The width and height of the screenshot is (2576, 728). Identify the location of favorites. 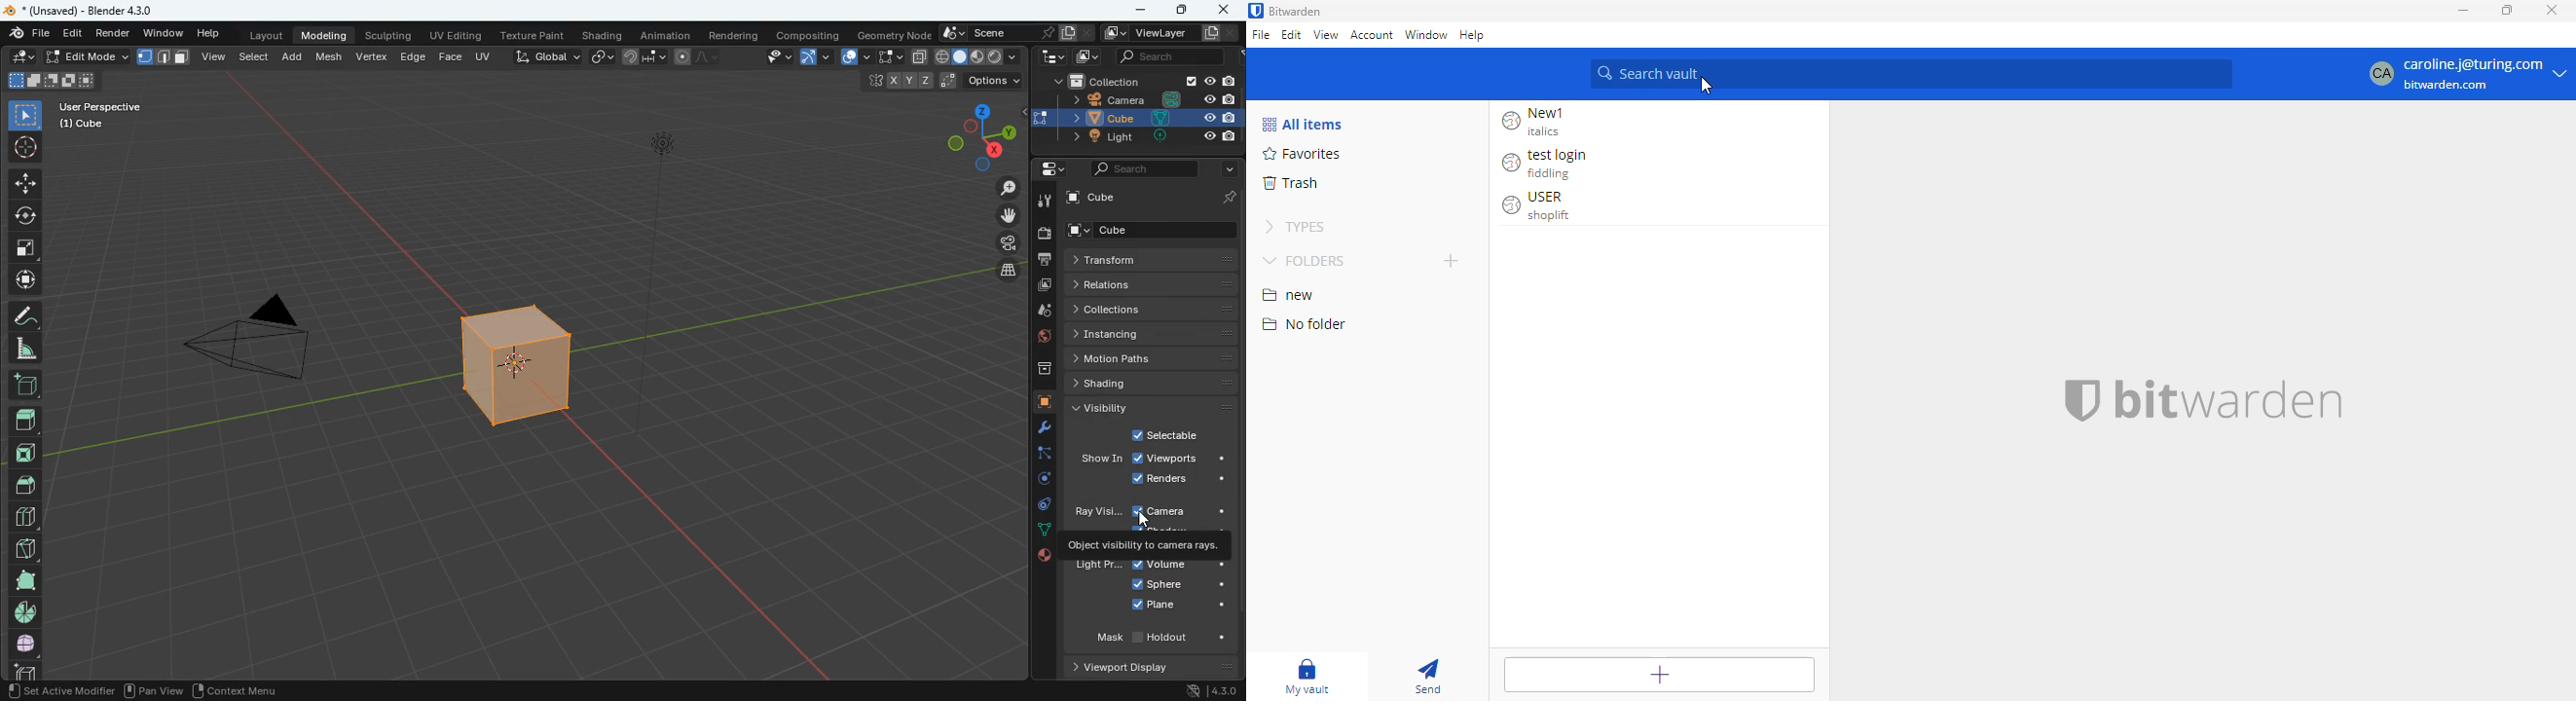
(1304, 153).